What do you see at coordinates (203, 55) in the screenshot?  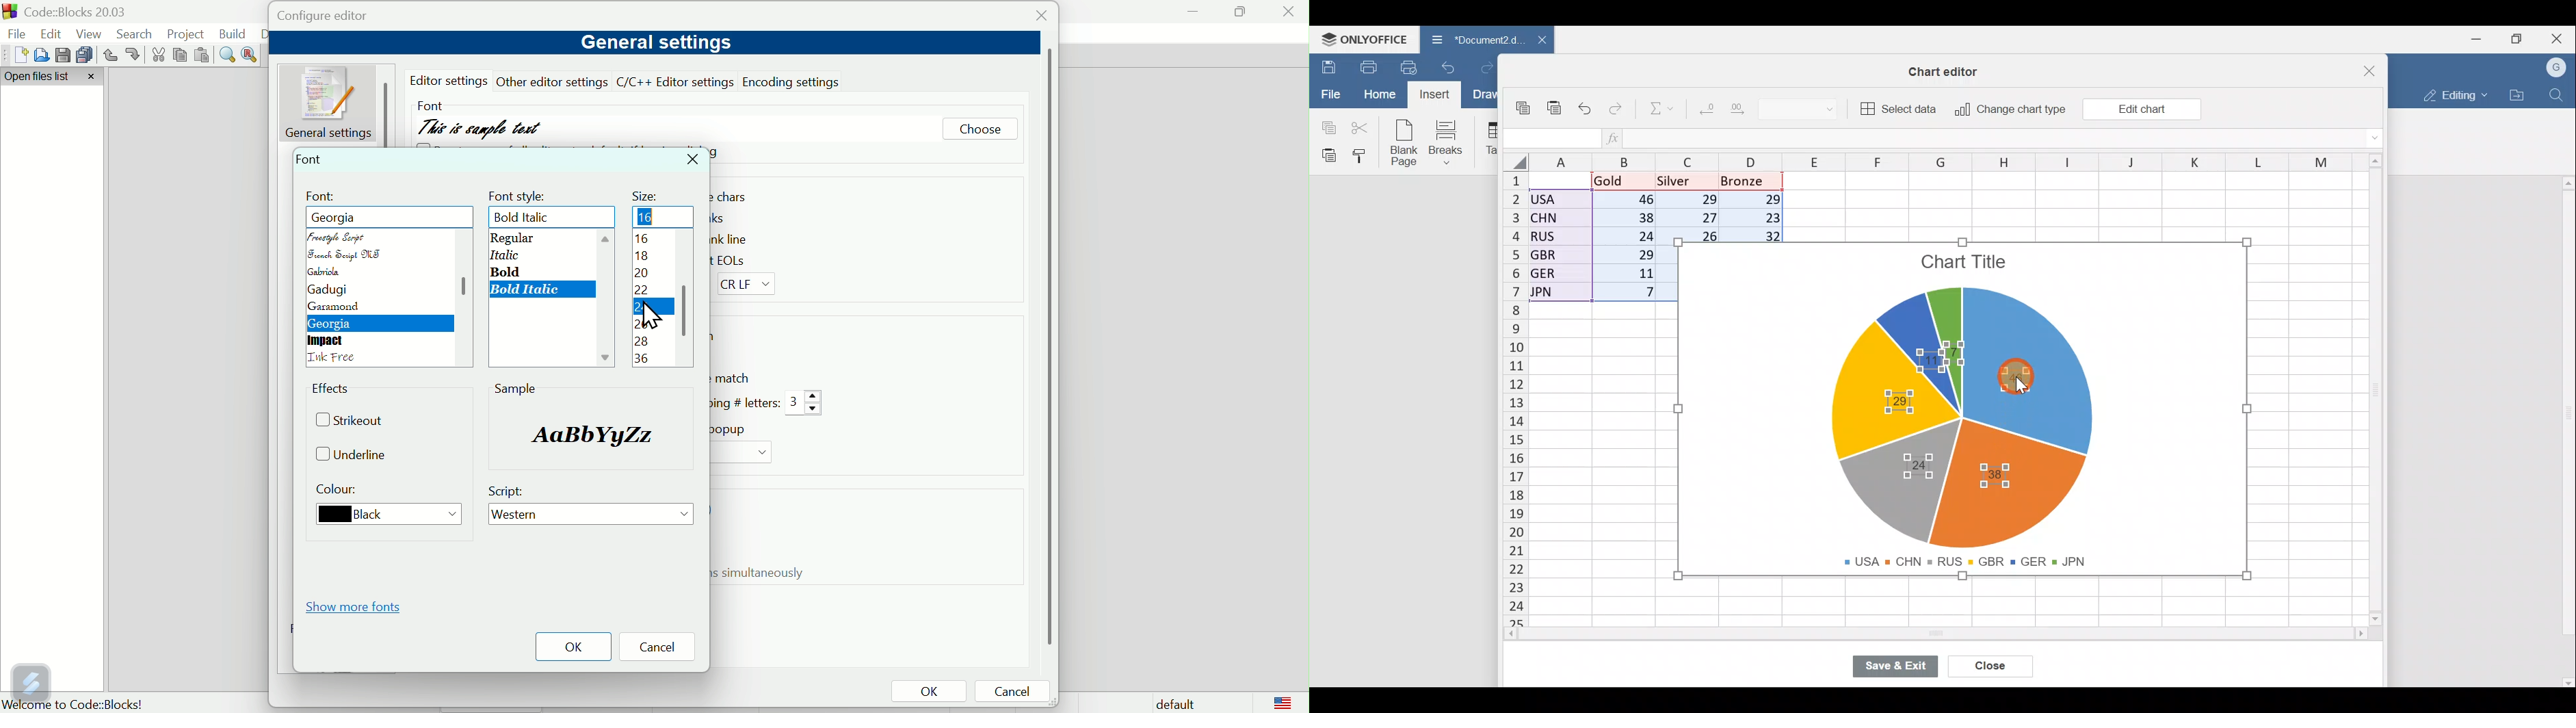 I see `Paste` at bounding box center [203, 55].